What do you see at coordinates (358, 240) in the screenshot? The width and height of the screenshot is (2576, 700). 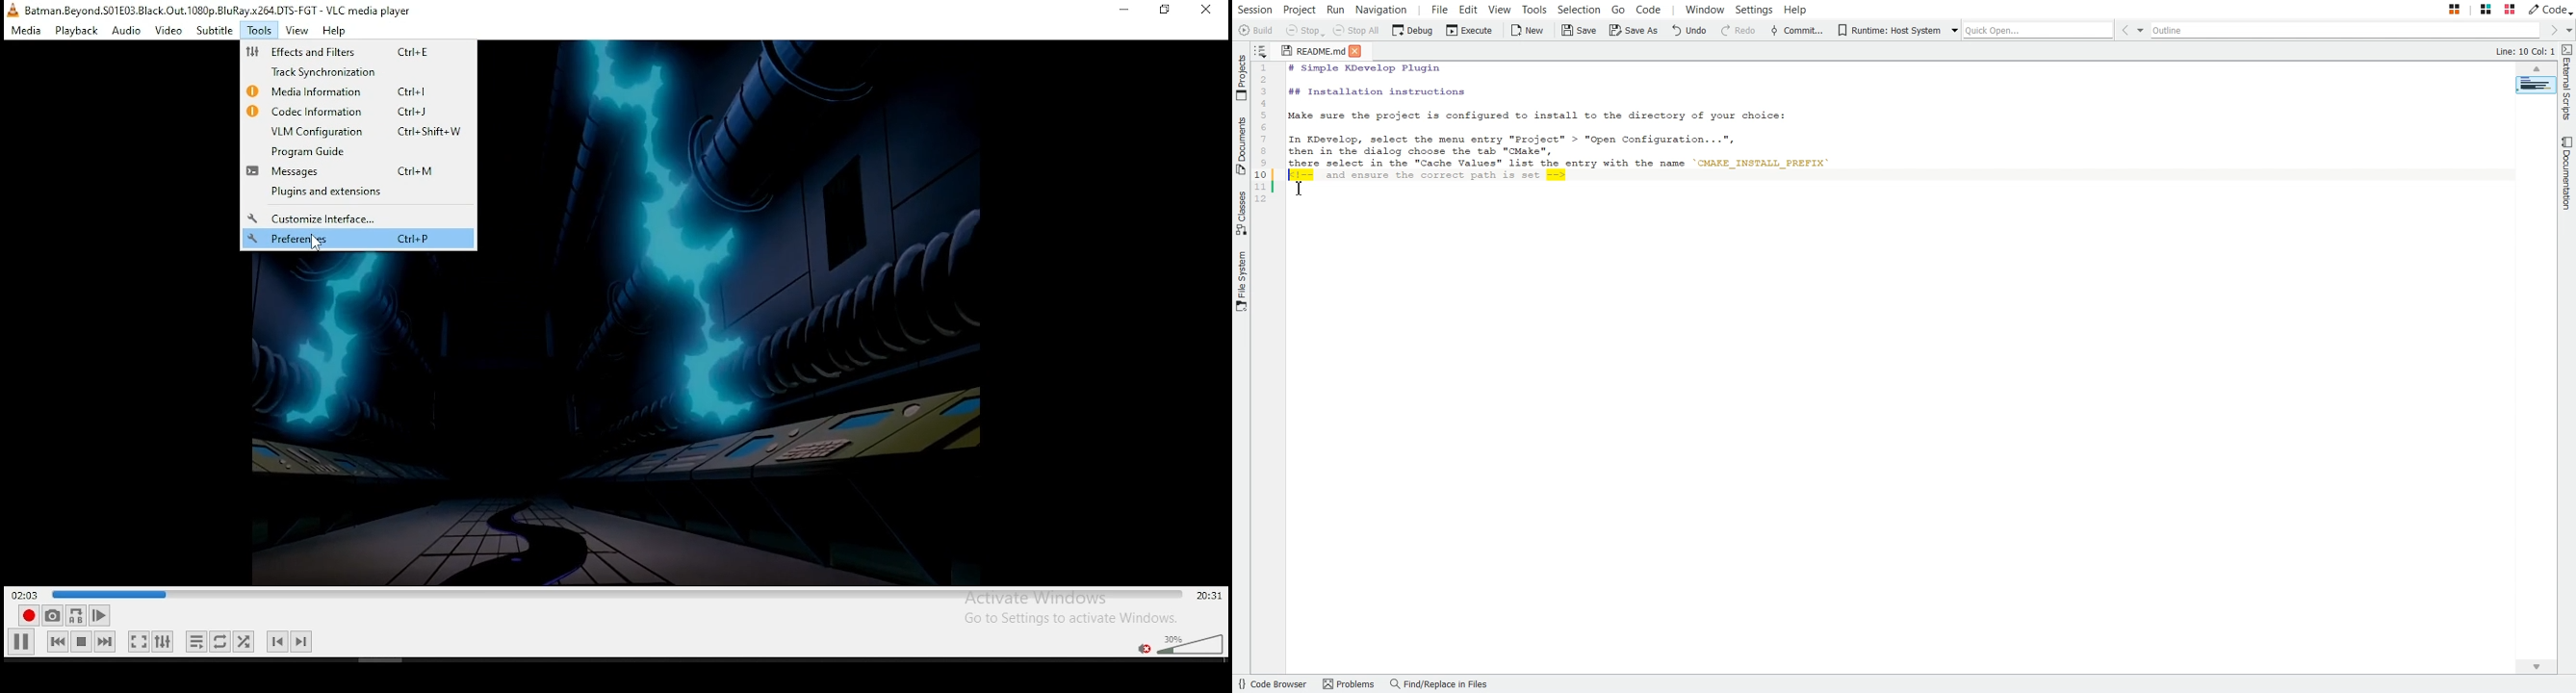 I see `preferences` at bounding box center [358, 240].